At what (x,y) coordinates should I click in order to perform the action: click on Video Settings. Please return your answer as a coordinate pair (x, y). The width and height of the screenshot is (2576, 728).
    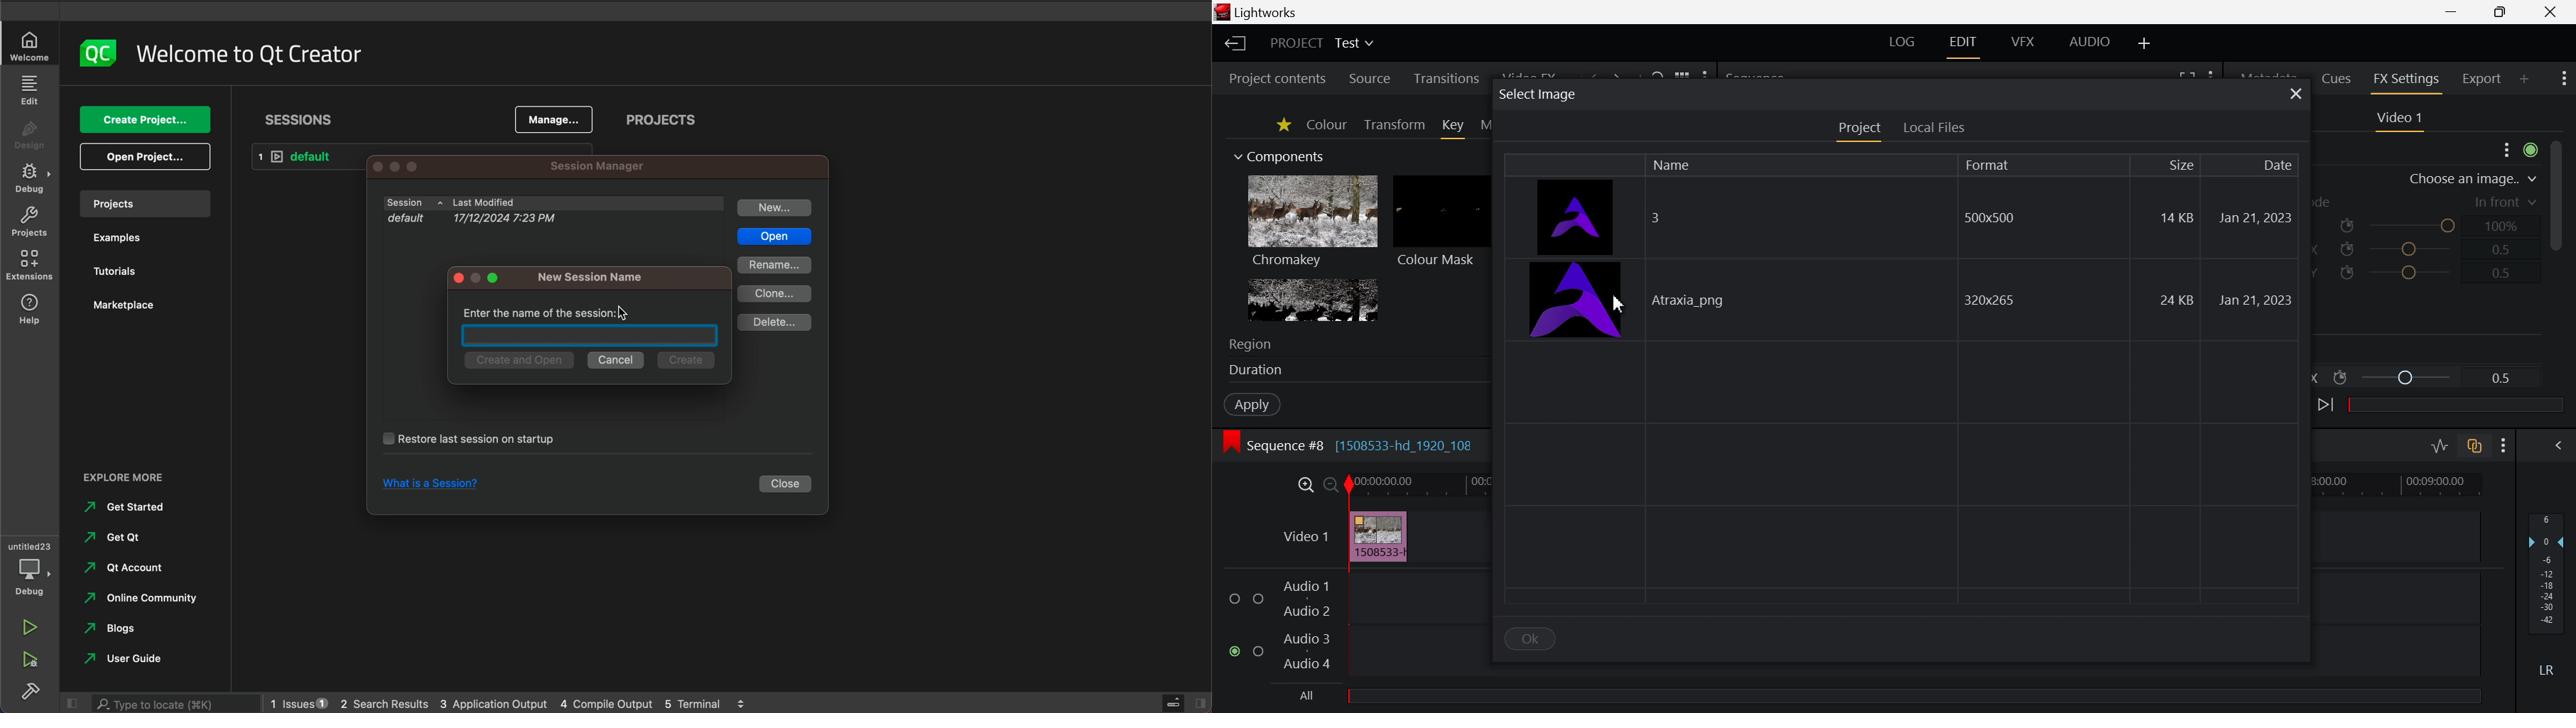
    Looking at the image, I should click on (2402, 121).